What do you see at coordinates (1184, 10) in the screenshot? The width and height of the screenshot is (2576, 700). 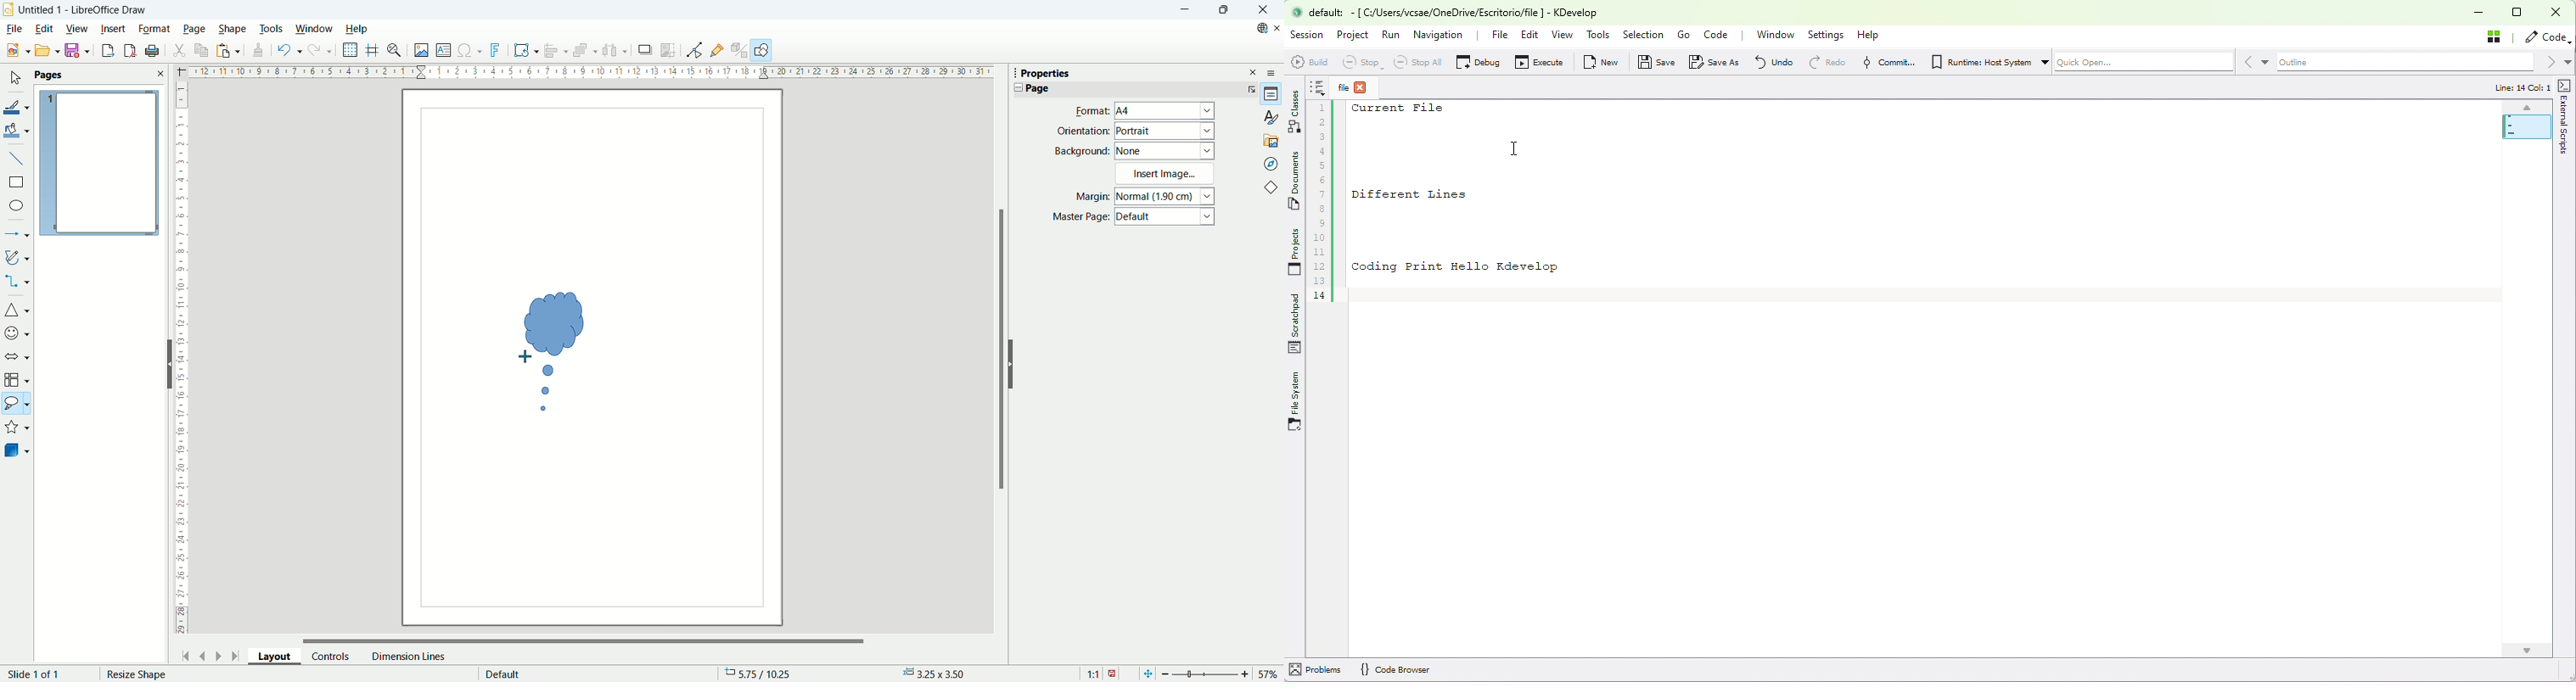 I see `minimize` at bounding box center [1184, 10].